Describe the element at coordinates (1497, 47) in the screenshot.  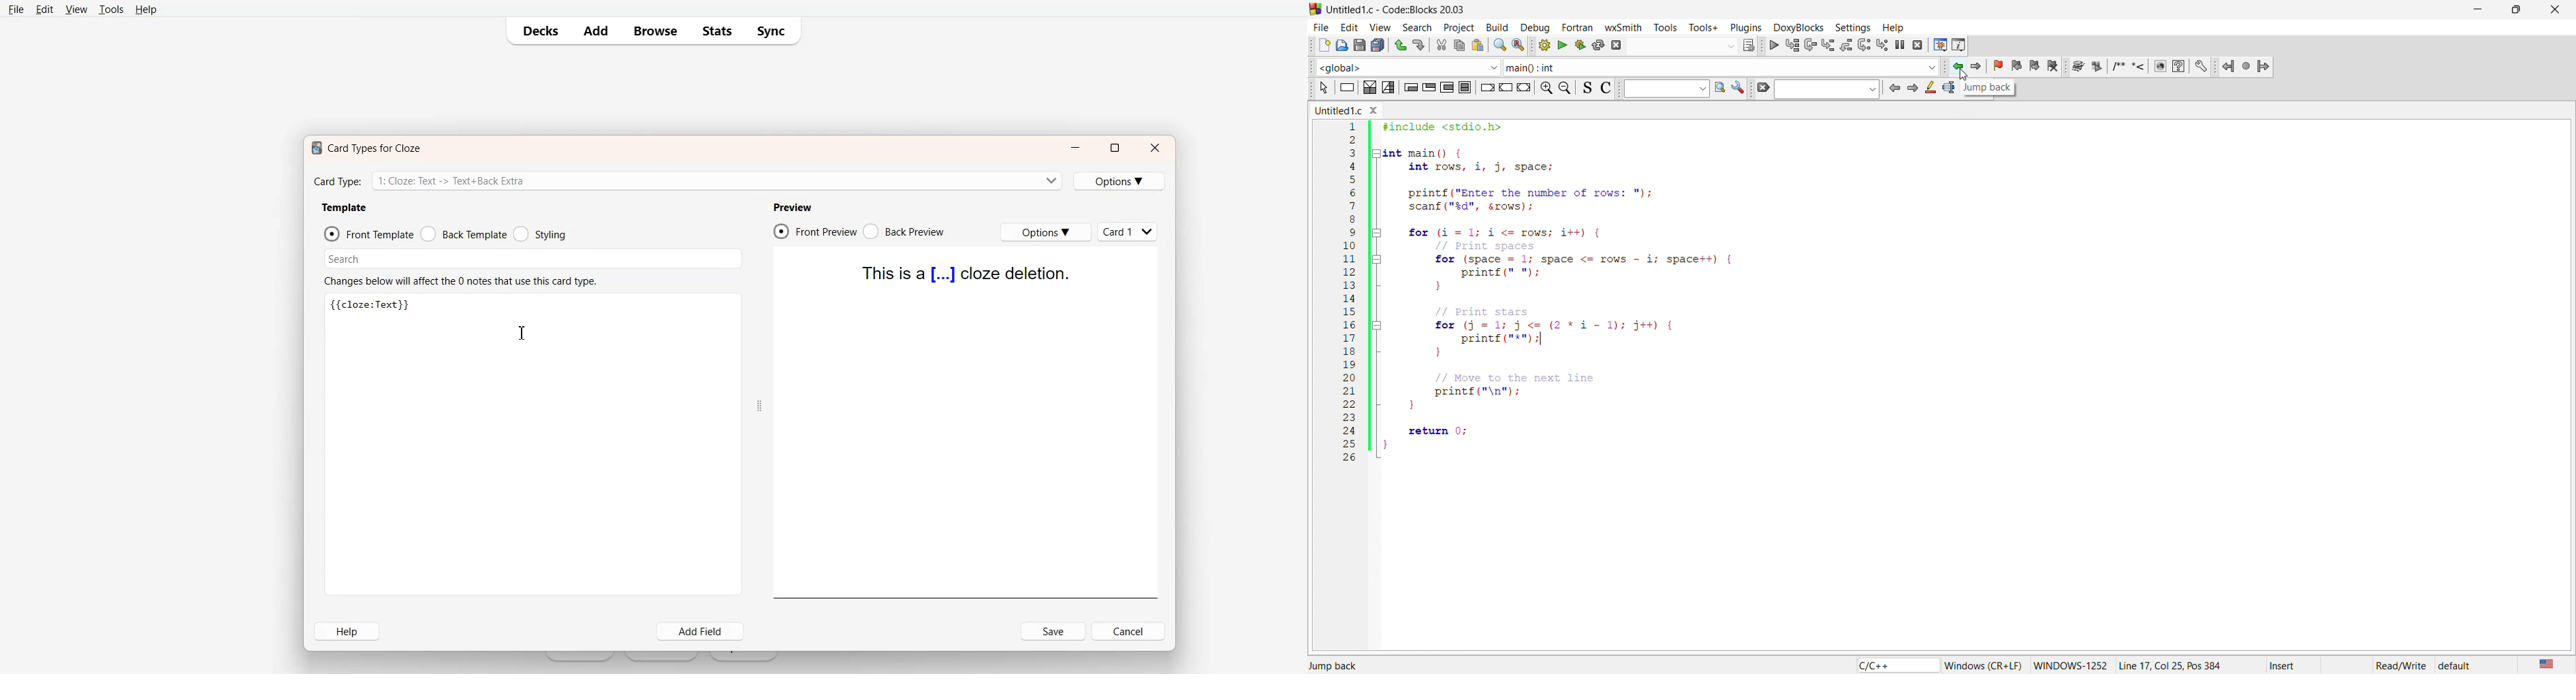
I see `search` at that location.